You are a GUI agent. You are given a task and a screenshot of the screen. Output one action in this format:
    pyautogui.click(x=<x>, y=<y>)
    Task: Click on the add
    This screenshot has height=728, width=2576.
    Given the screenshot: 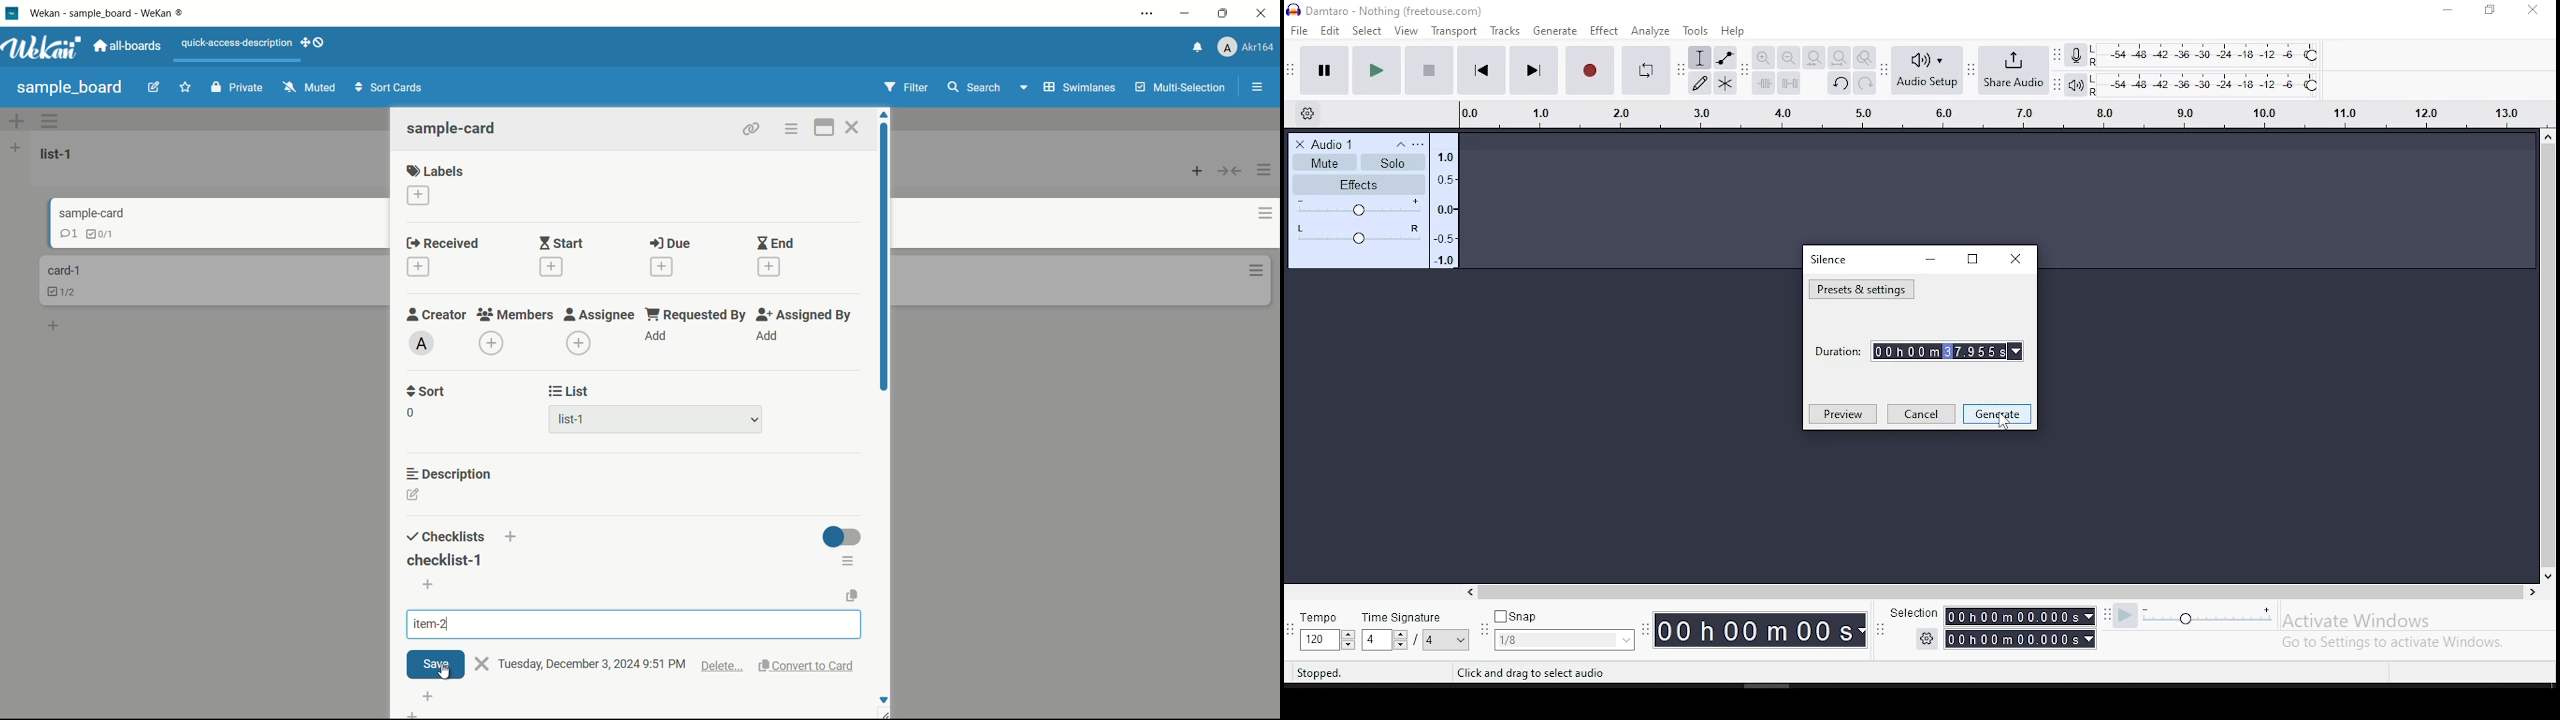 What is the action you would take?
    pyautogui.click(x=427, y=697)
    